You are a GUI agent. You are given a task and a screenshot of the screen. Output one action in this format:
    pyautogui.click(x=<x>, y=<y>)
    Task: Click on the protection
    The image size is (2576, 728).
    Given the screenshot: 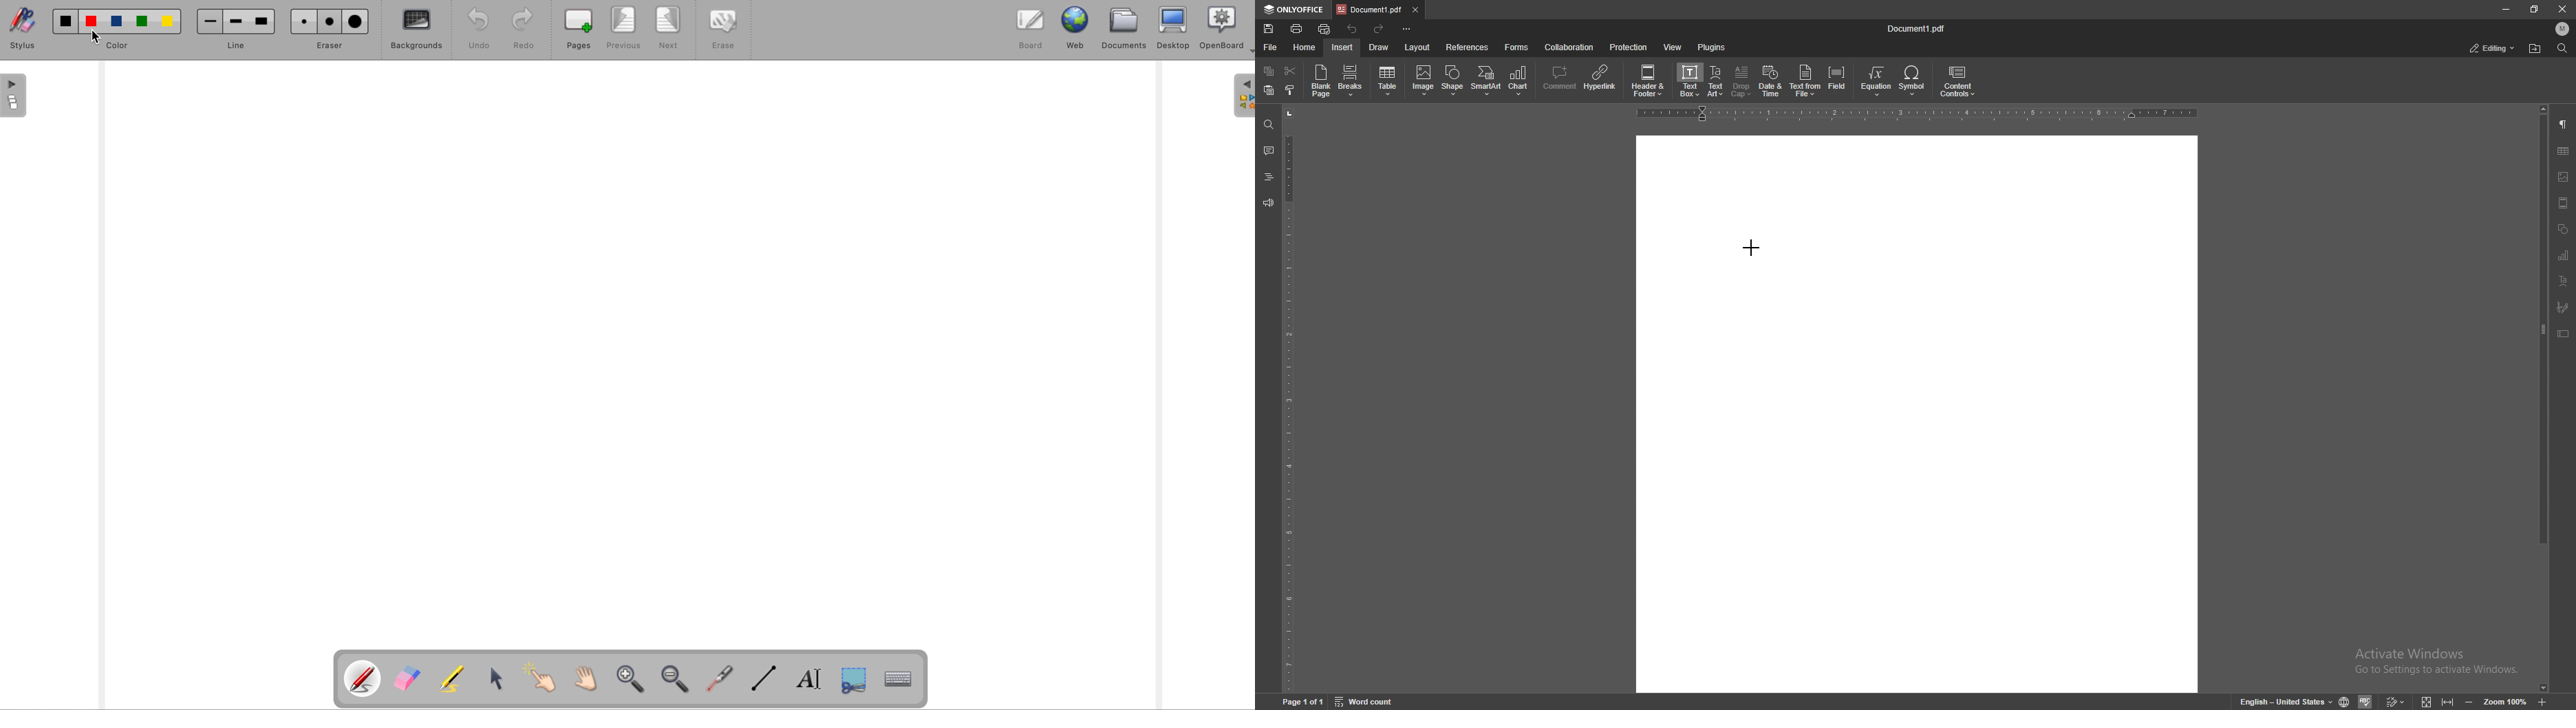 What is the action you would take?
    pyautogui.click(x=1629, y=46)
    